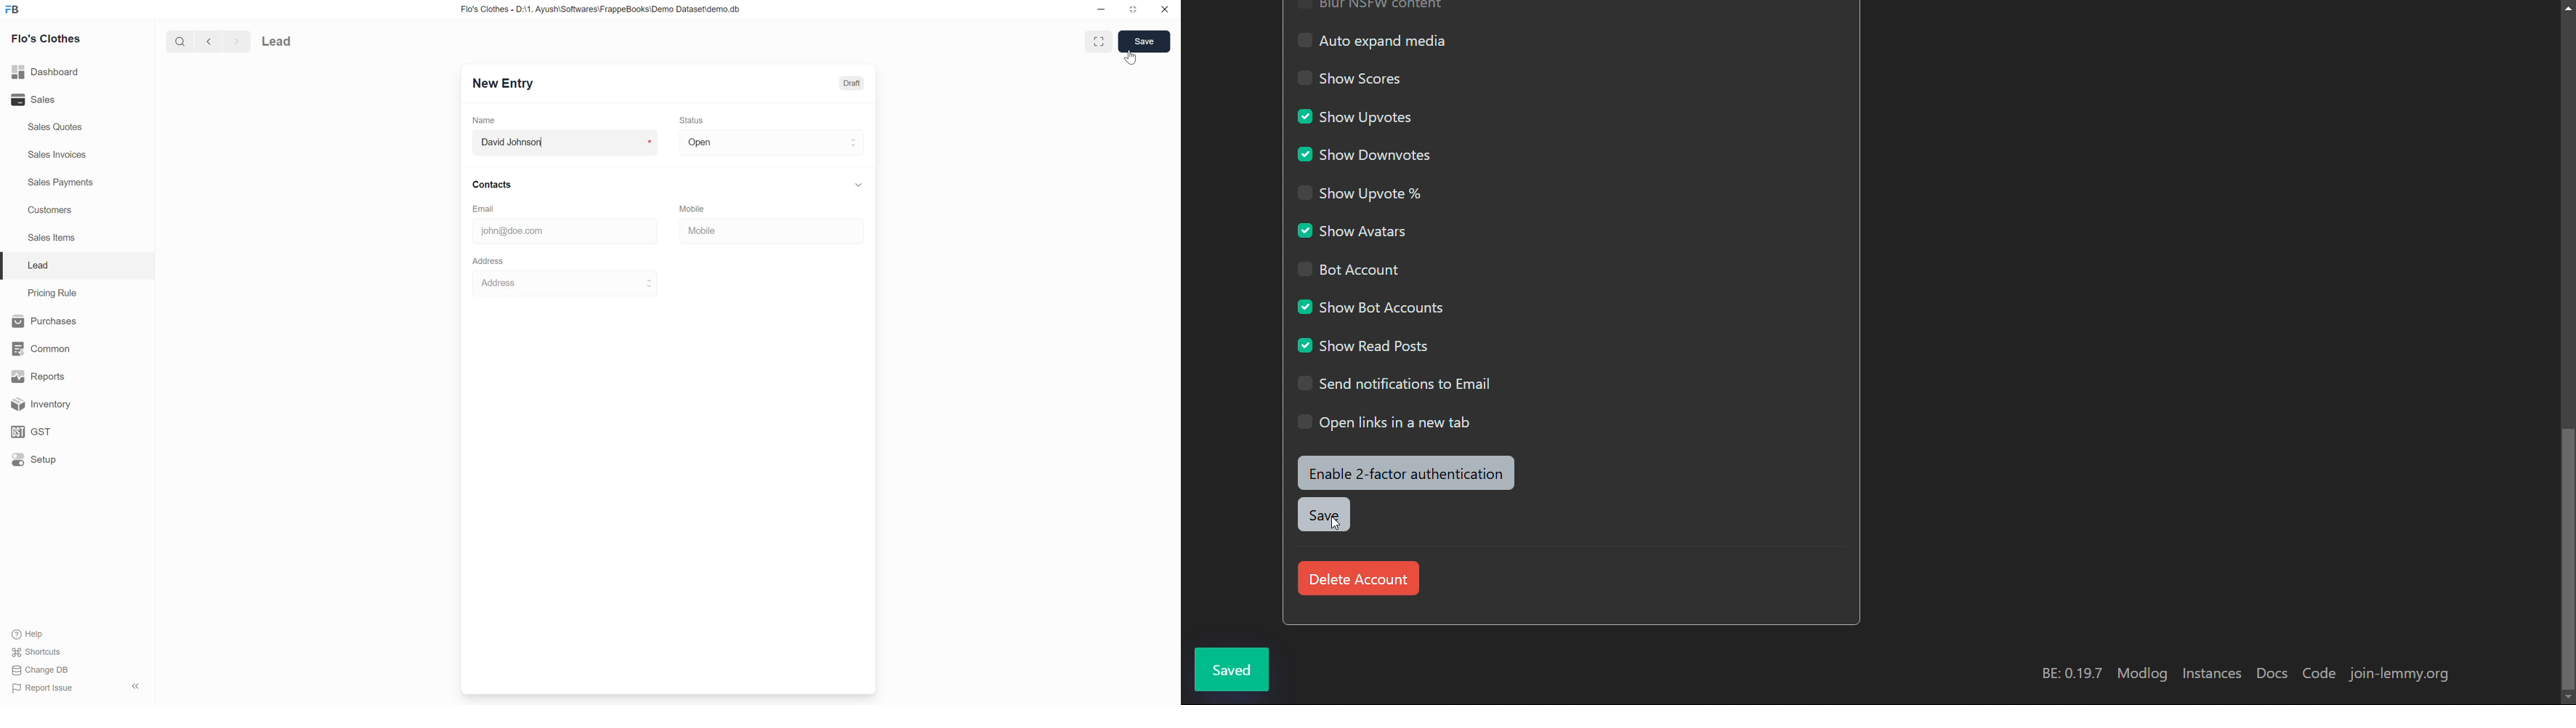  Describe the element at coordinates (303, 40) in the screenshot. I see `Lead` at that location.